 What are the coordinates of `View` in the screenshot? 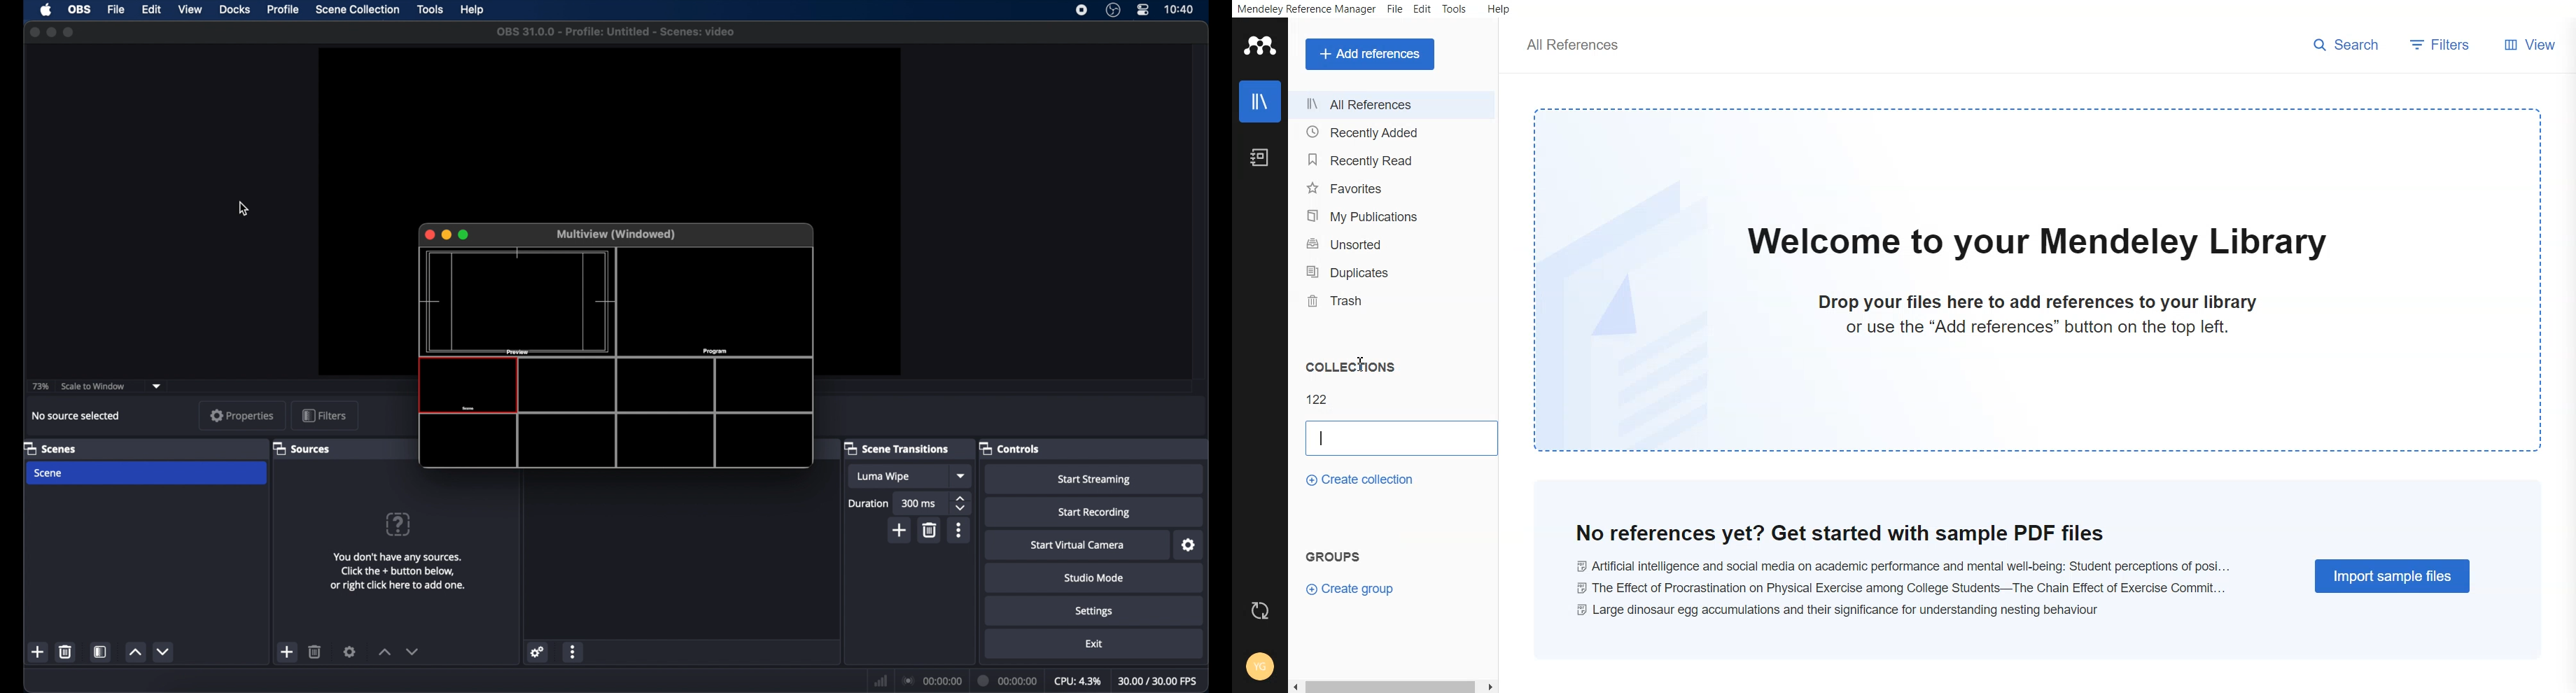 It's located at (2526, 43).